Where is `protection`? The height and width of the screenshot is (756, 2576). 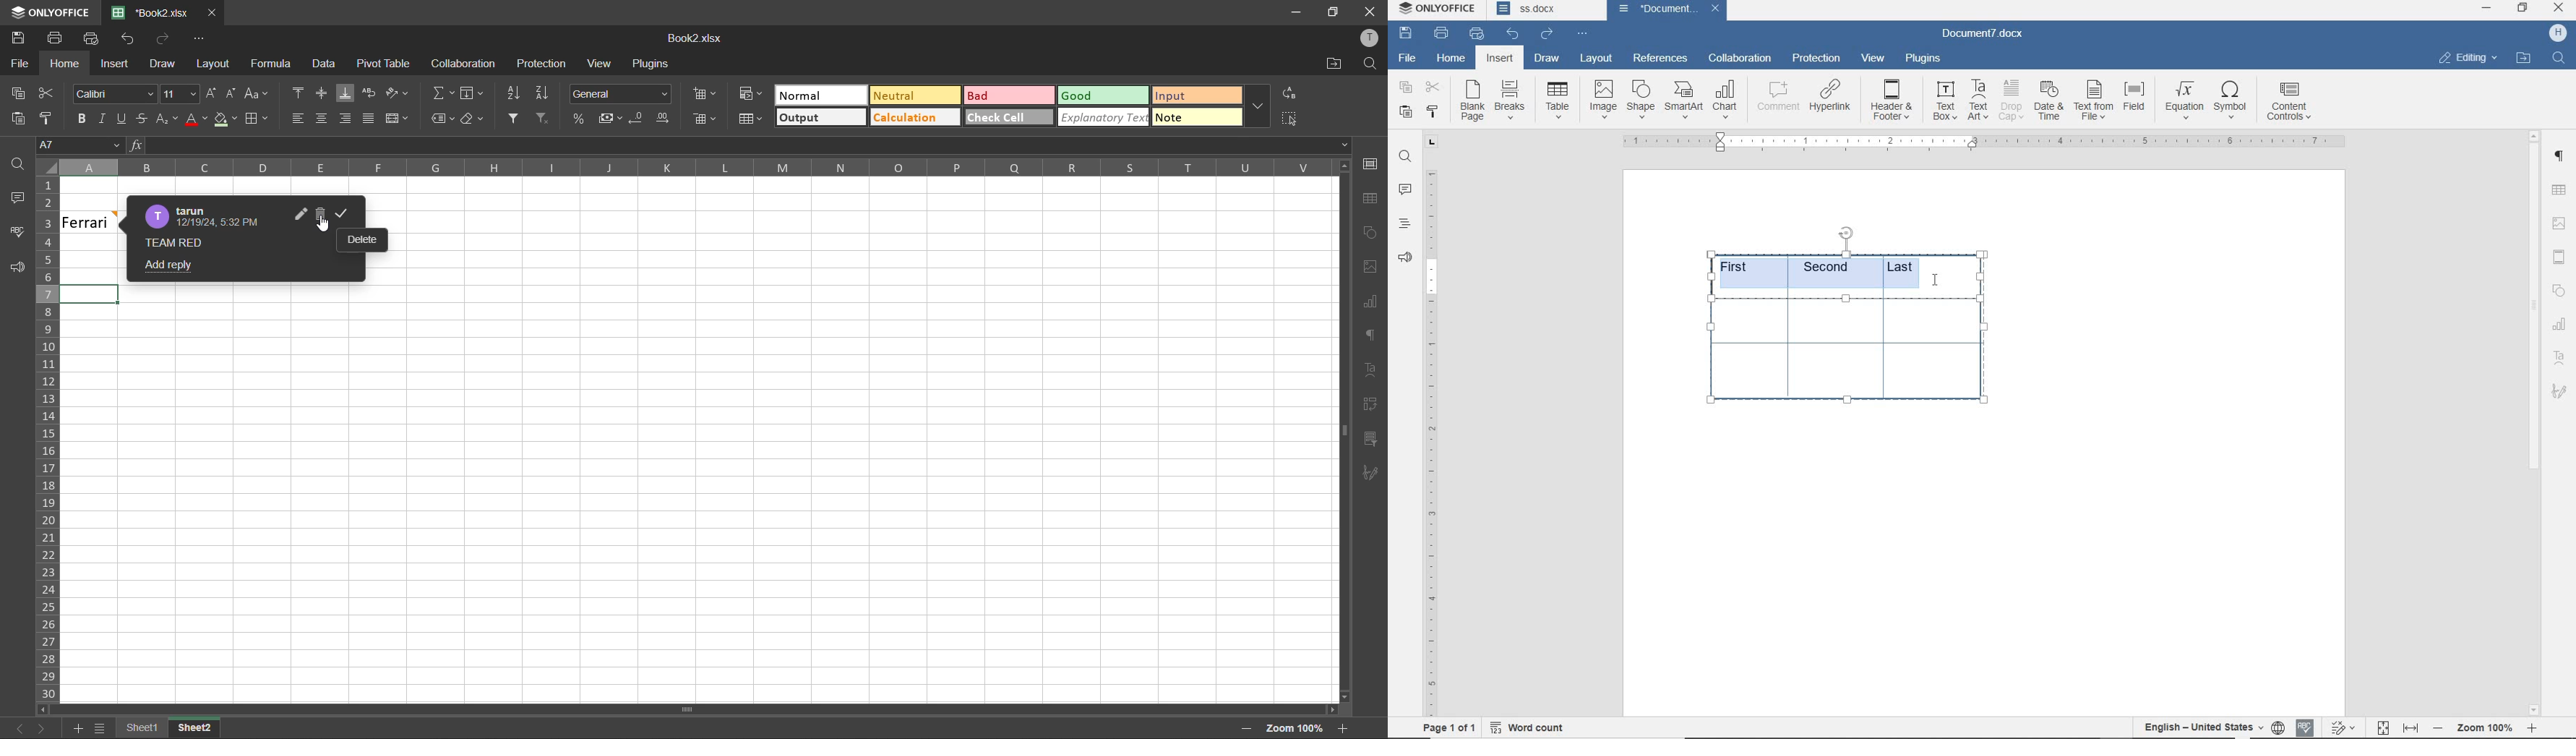
protection is located at coordinates (1816, 59).